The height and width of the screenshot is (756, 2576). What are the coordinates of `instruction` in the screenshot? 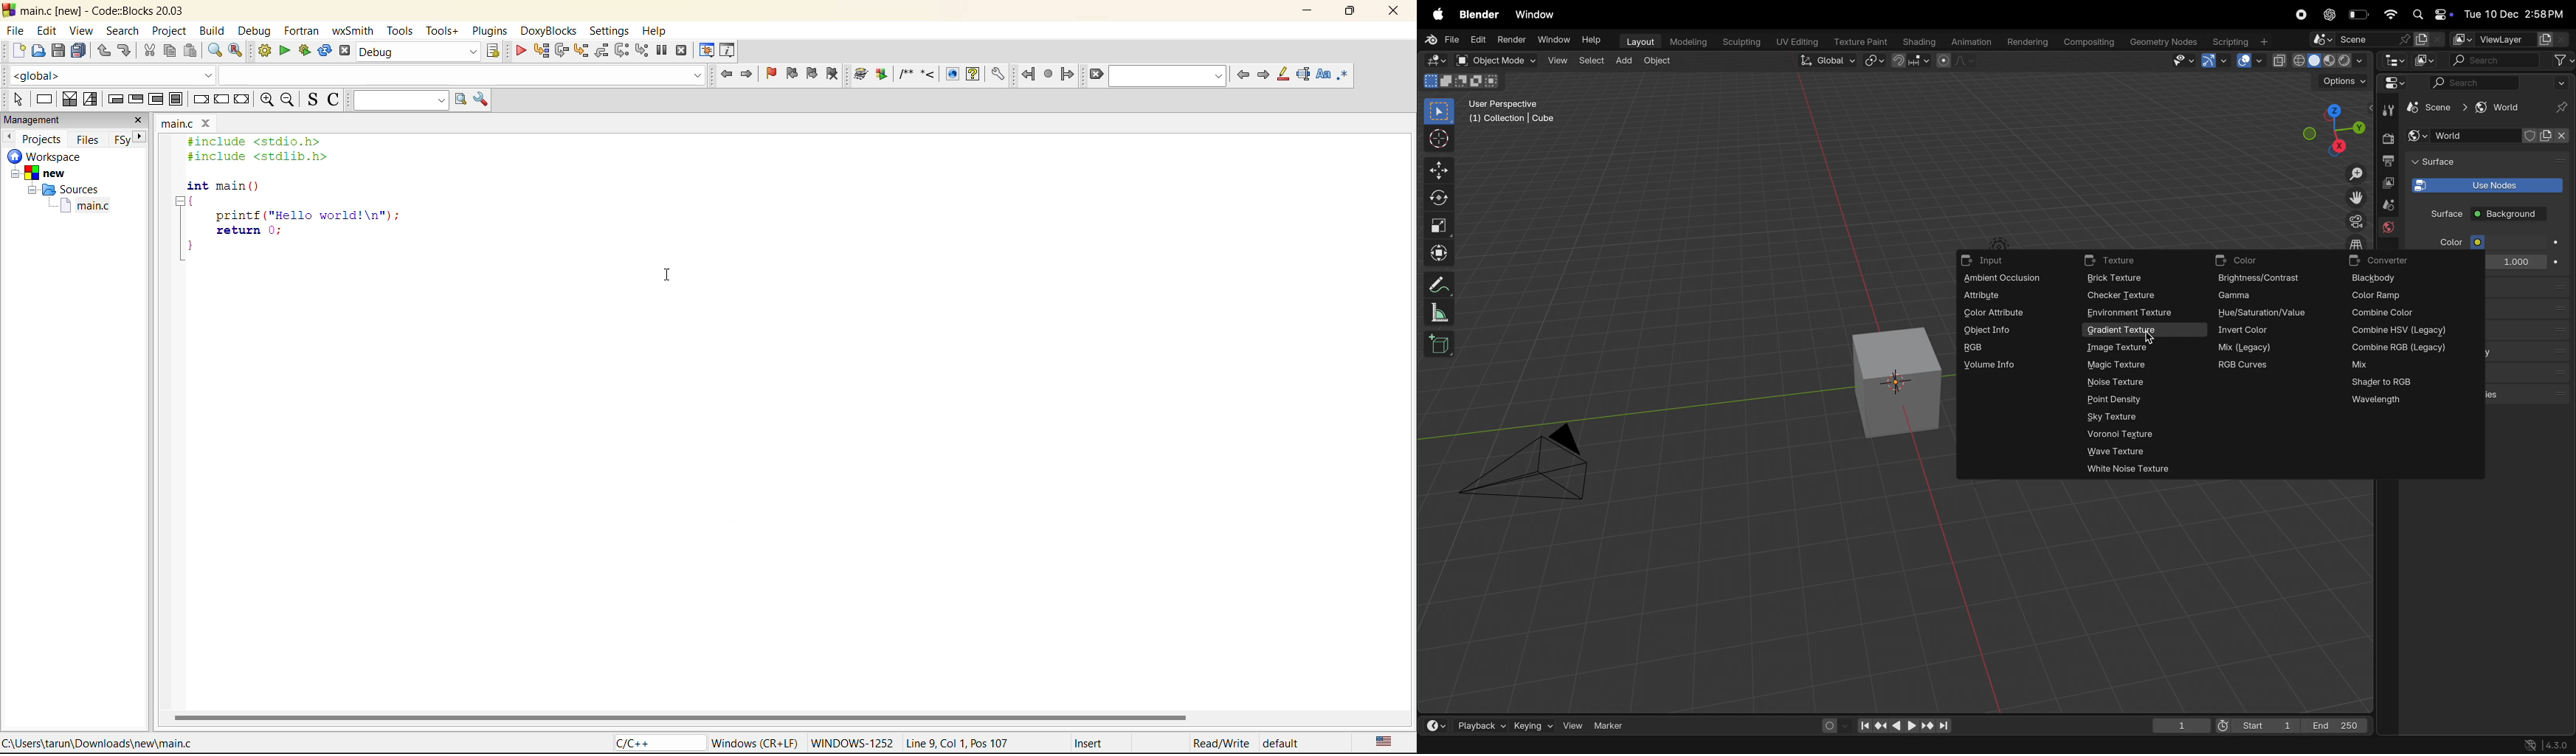 It's located at (46, 99).